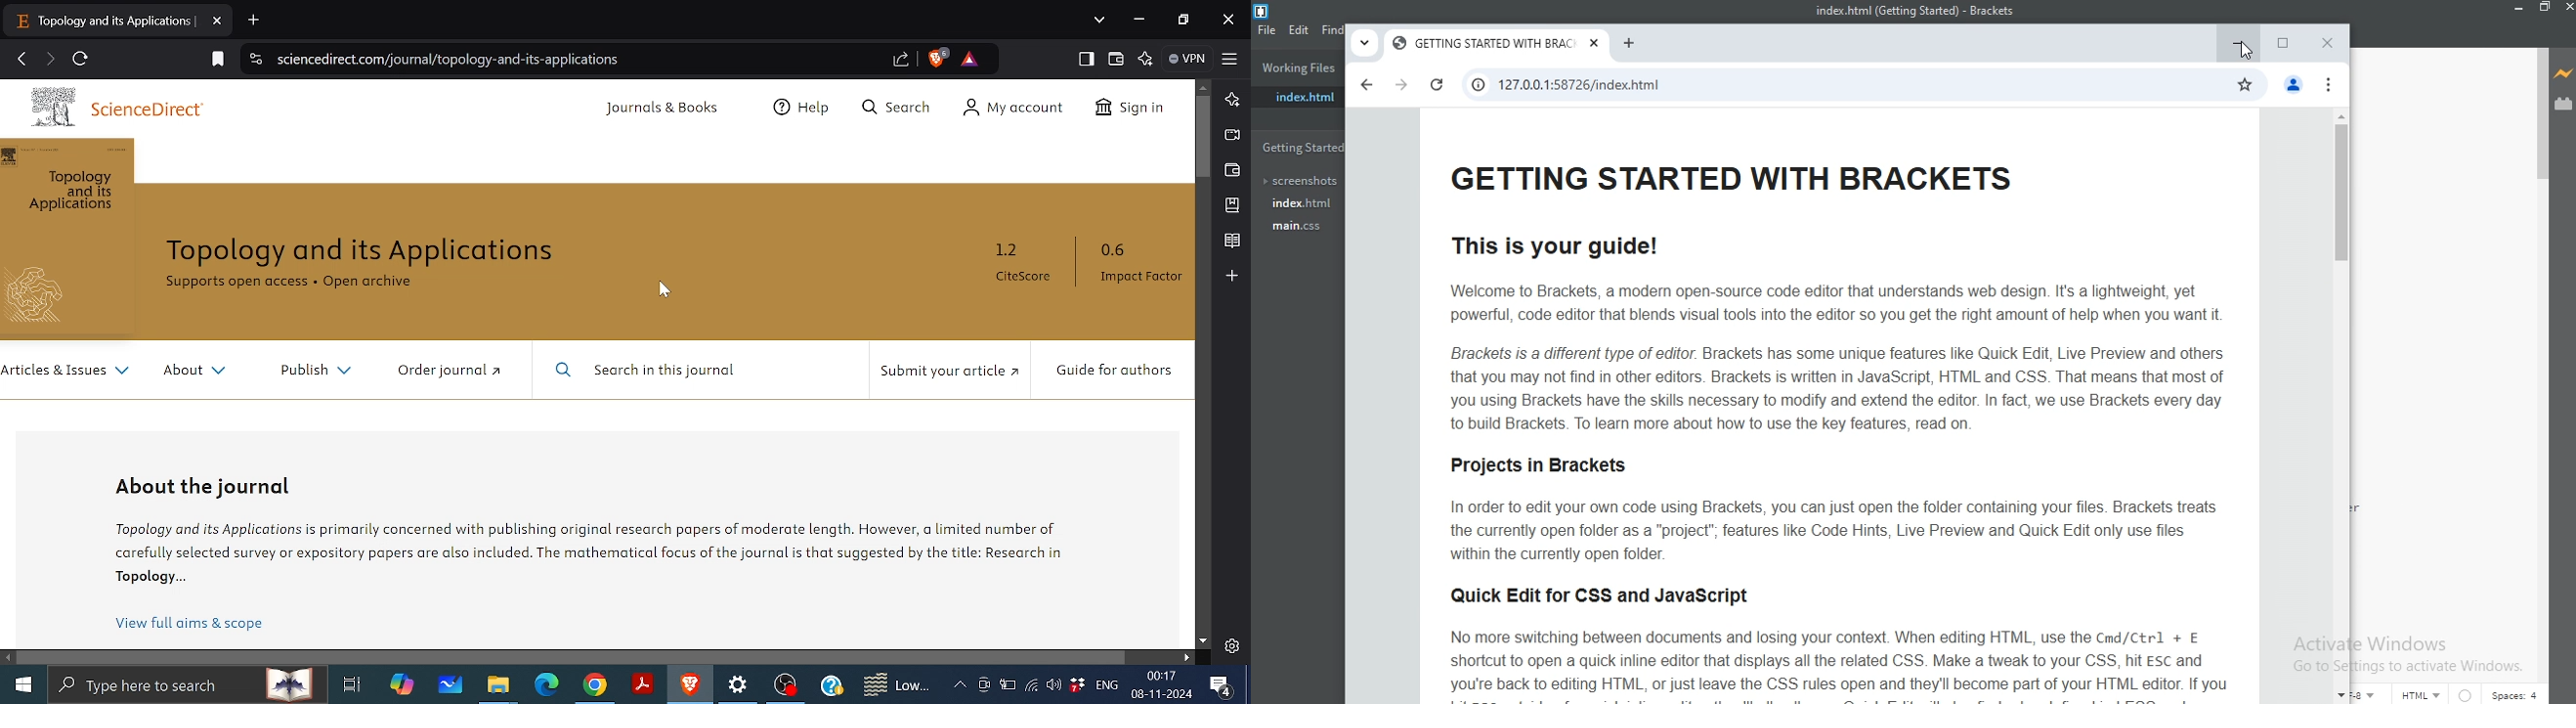  Describe the element at coordinates (1436, 87) in the screenshot. I see `refresh` at that location.